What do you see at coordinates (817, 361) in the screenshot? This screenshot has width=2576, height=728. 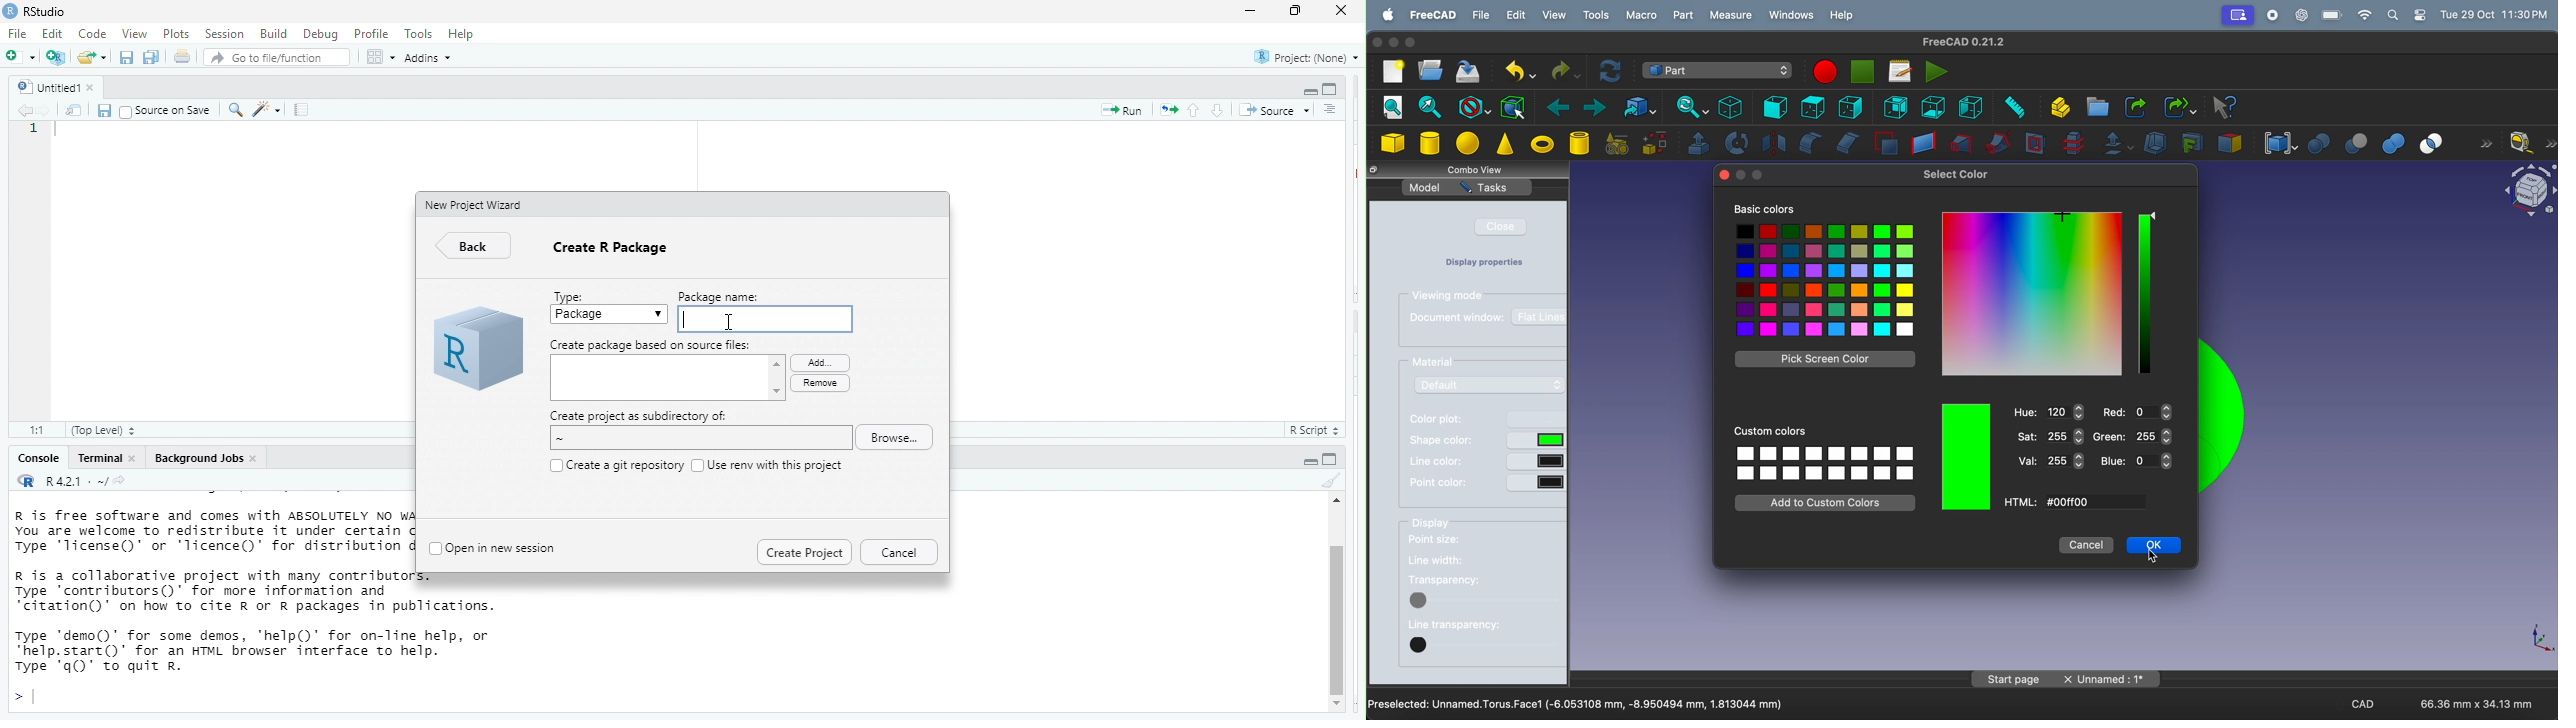 I see ` Add.` at bounding box center [817, 361].